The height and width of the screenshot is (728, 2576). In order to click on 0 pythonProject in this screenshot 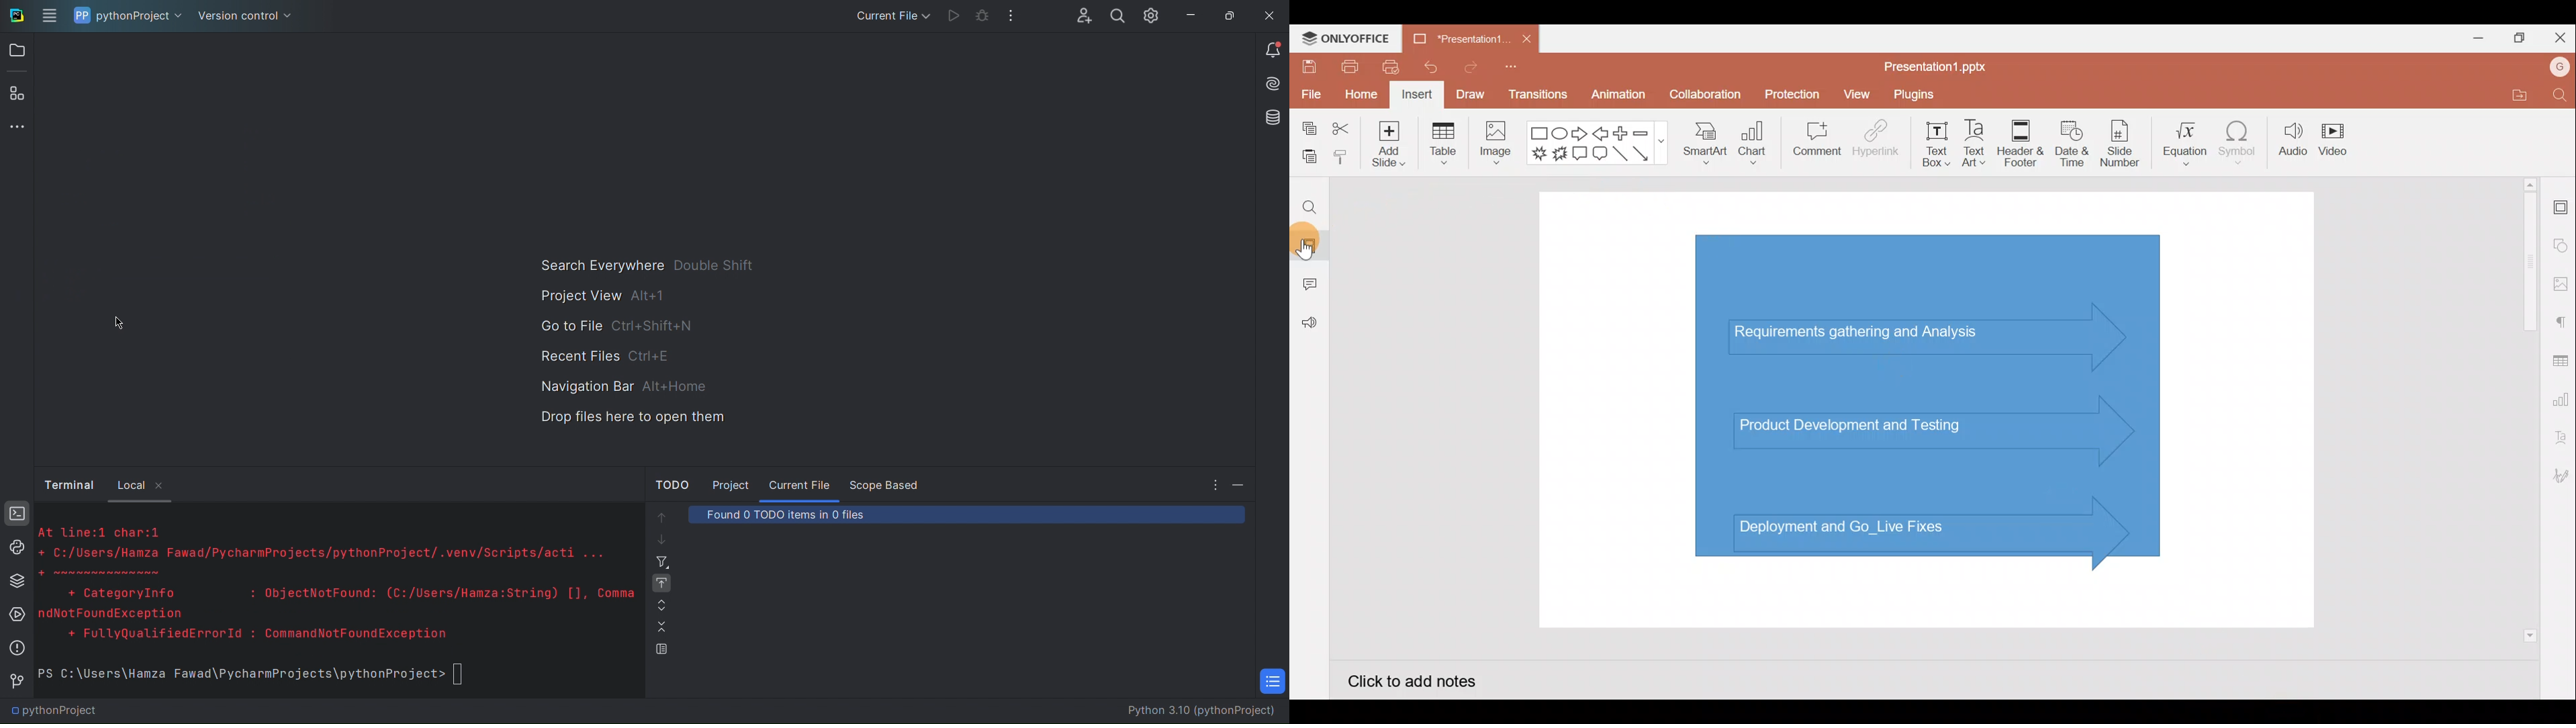, I will do `click(54, 711)`.